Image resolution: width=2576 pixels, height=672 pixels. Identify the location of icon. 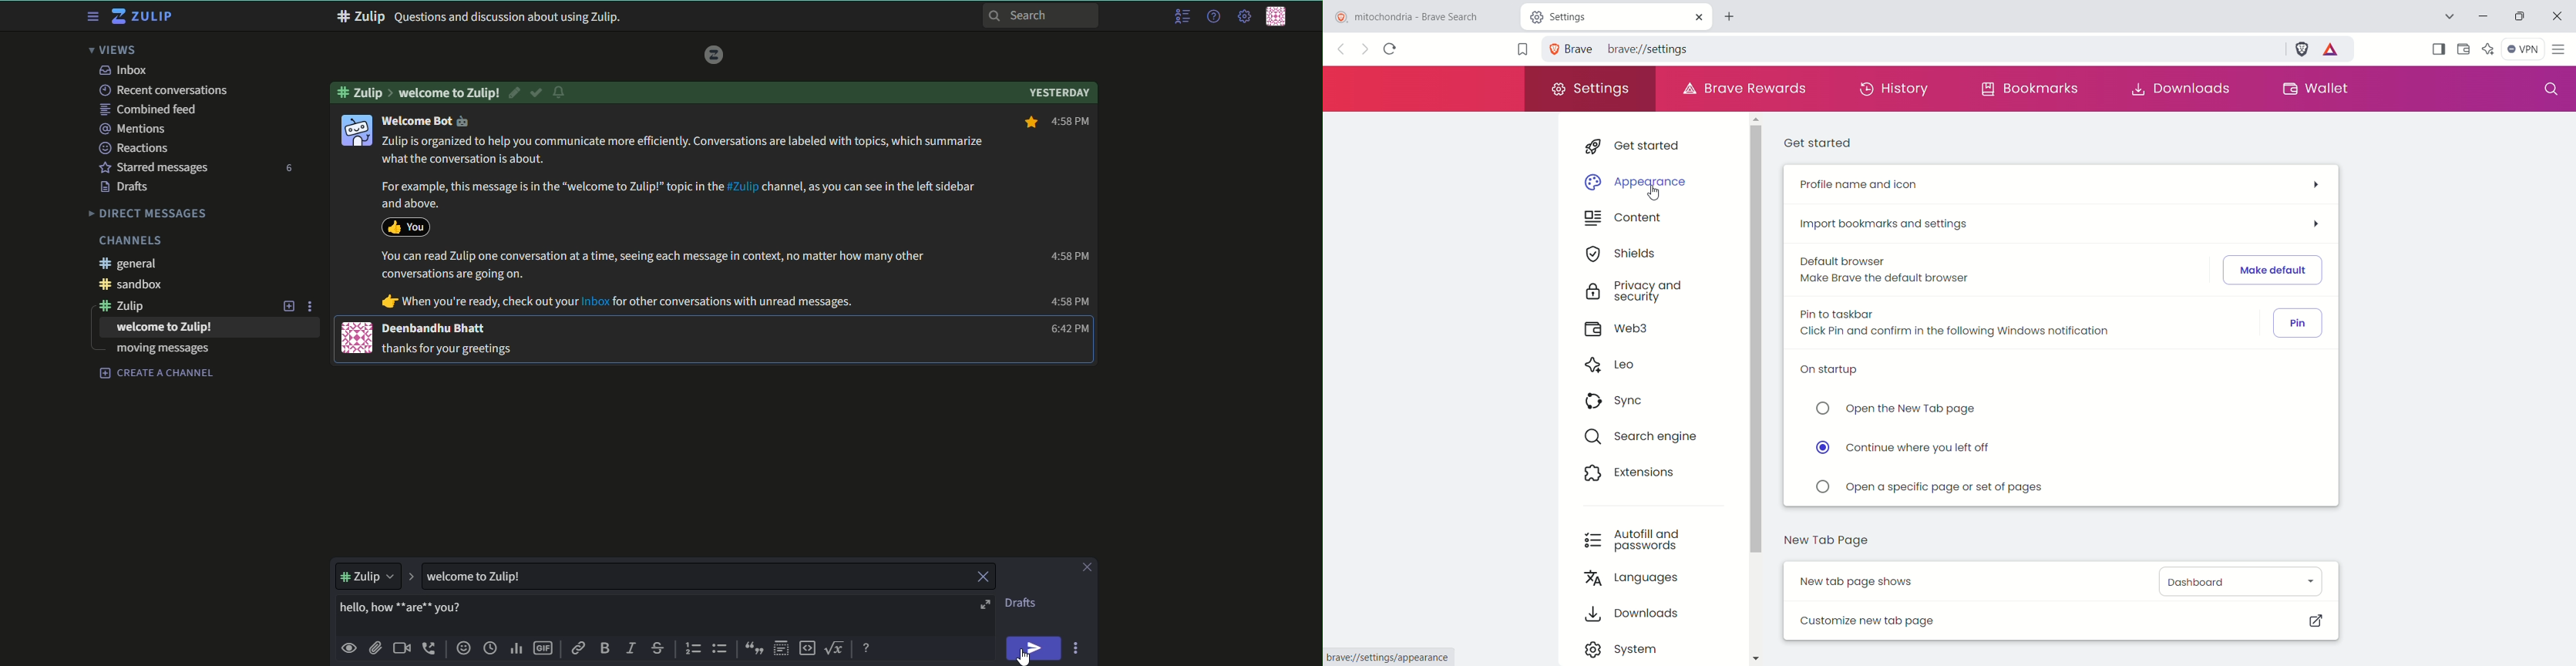
(358, 338).